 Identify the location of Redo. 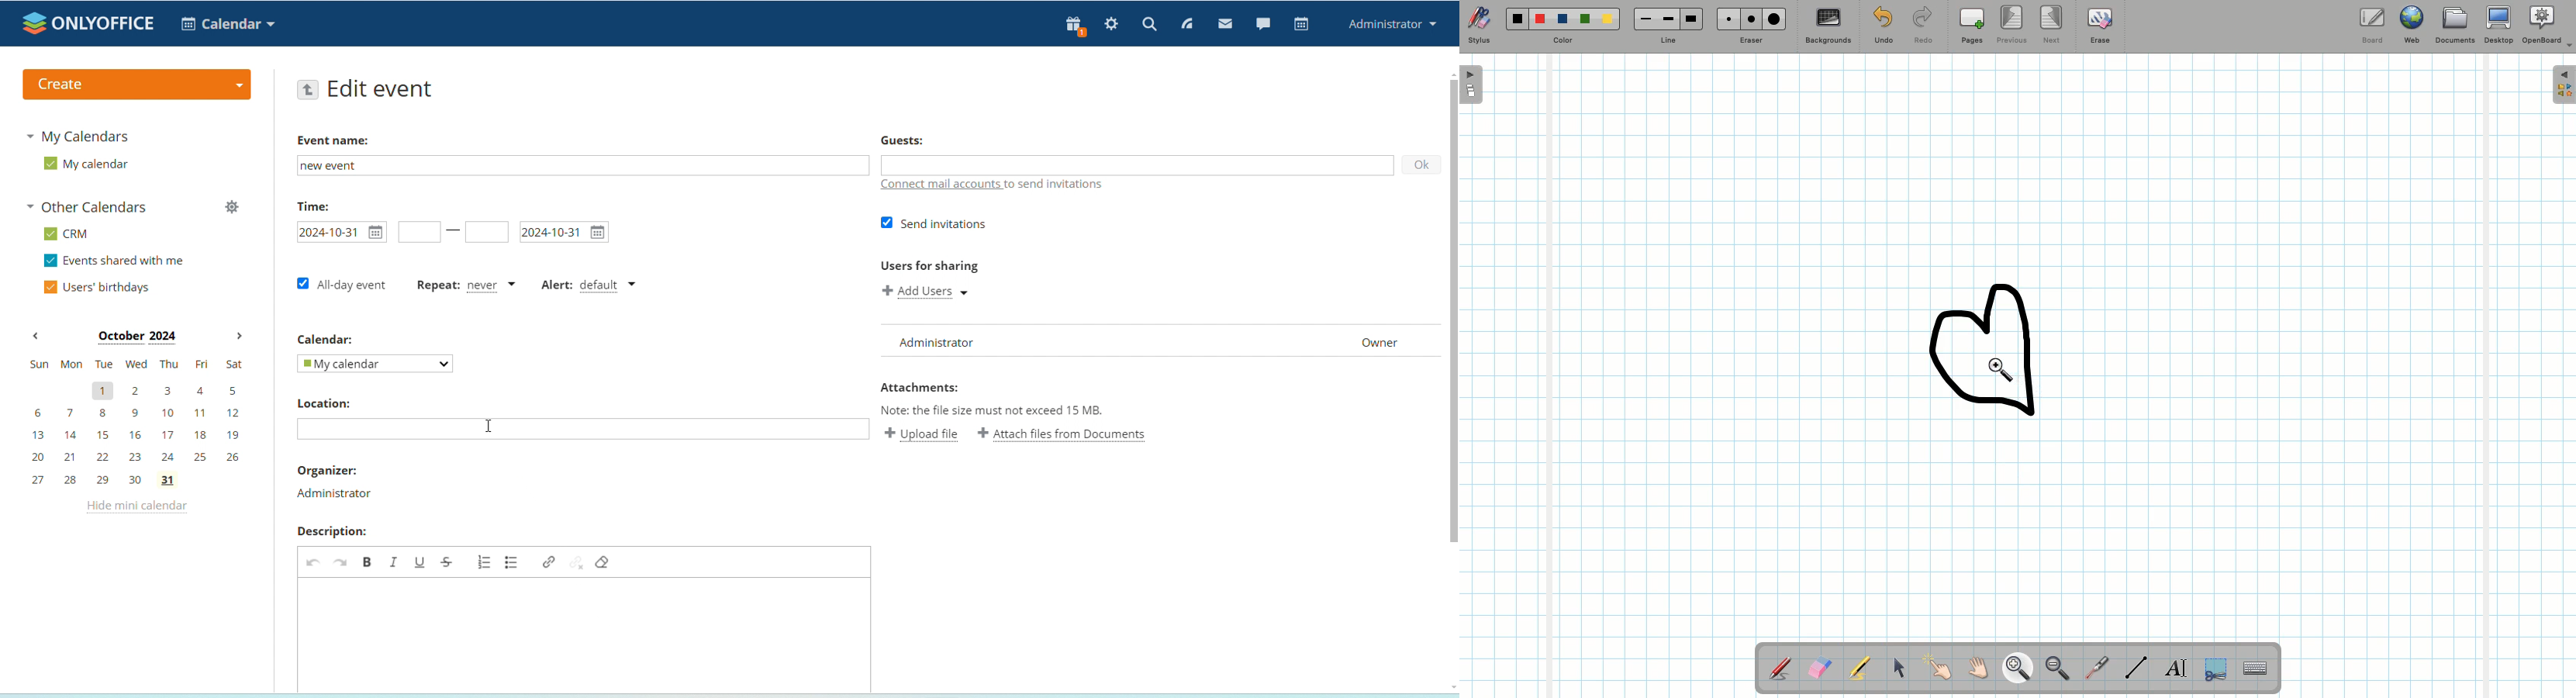
(1921, 26).